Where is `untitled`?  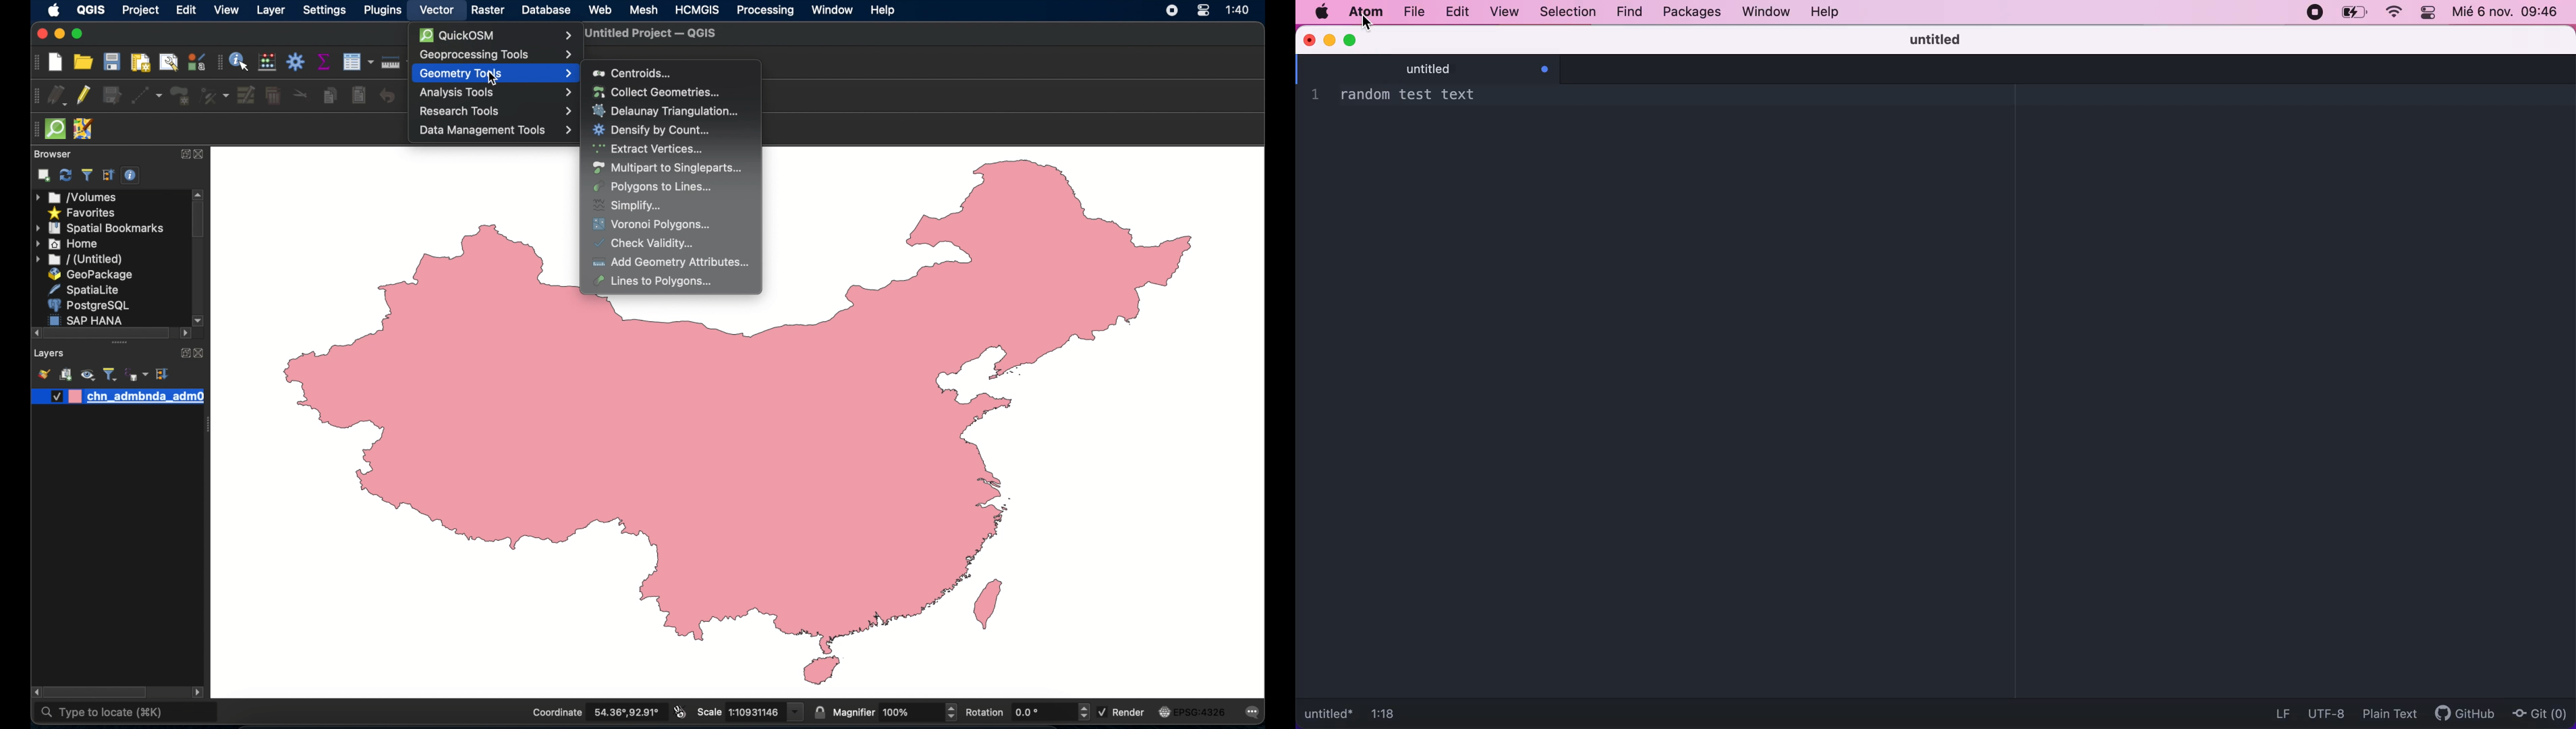 untitled is located at coordinates (1936, 40).